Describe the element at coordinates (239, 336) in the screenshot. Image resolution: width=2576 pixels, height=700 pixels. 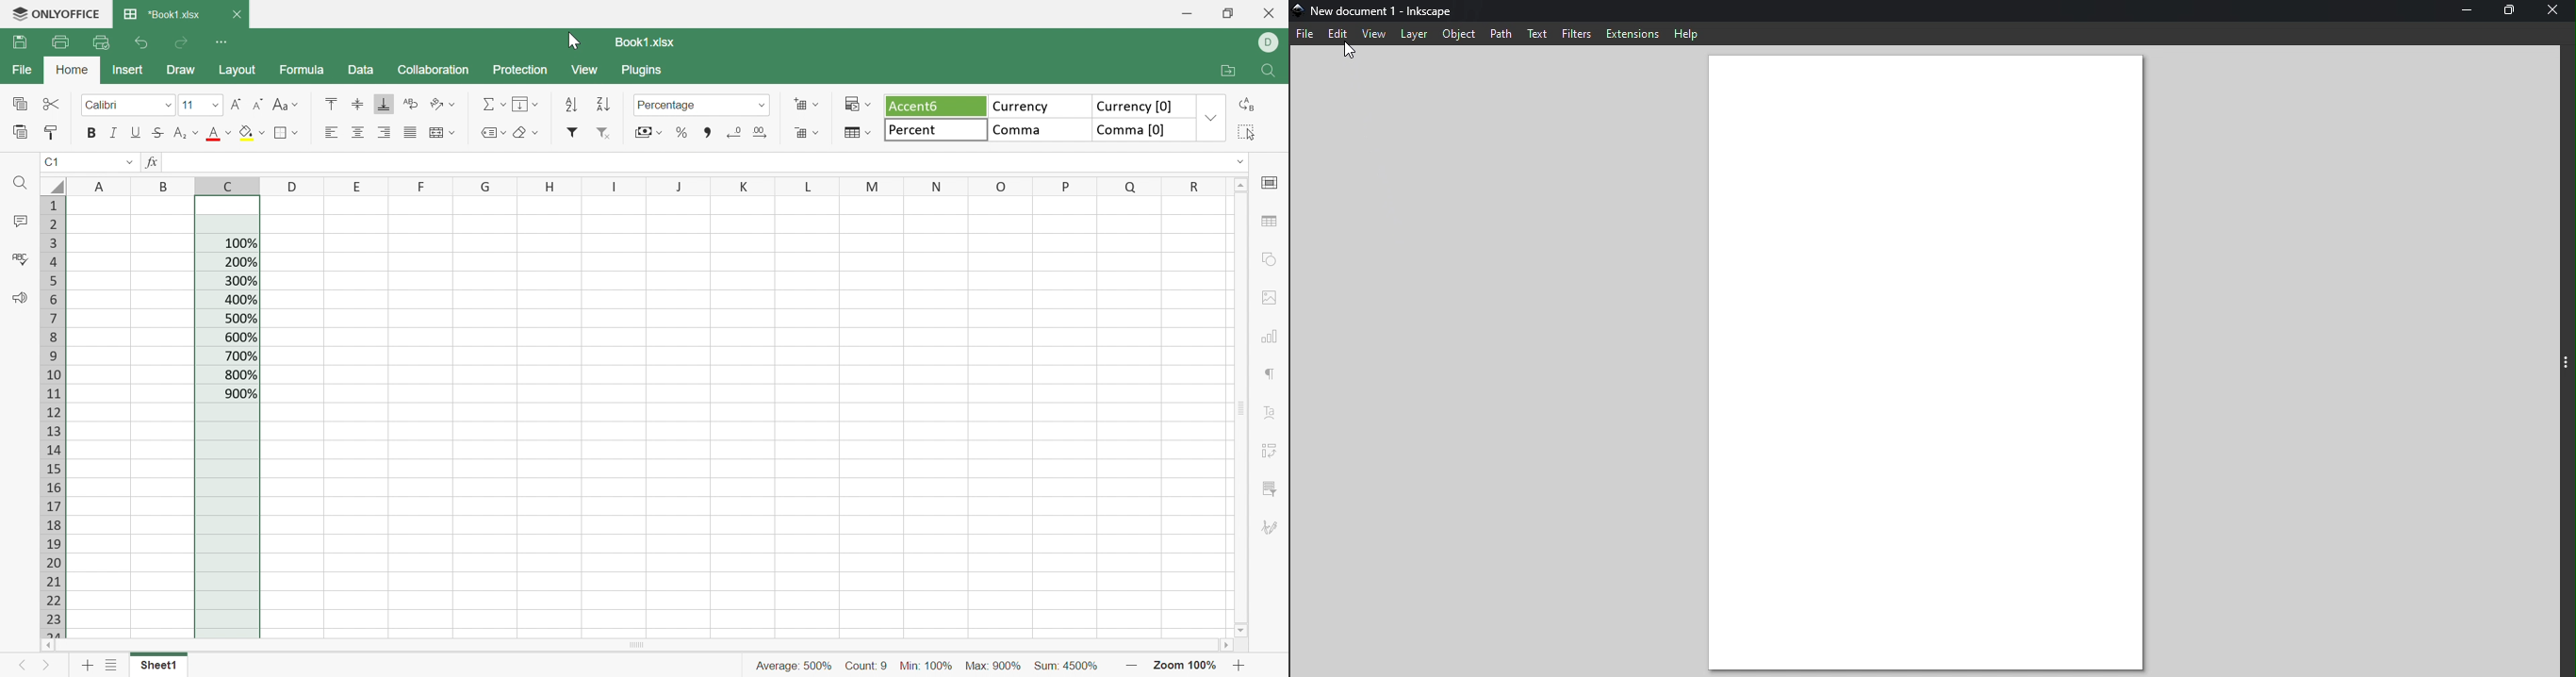
I see `600%` at that location.